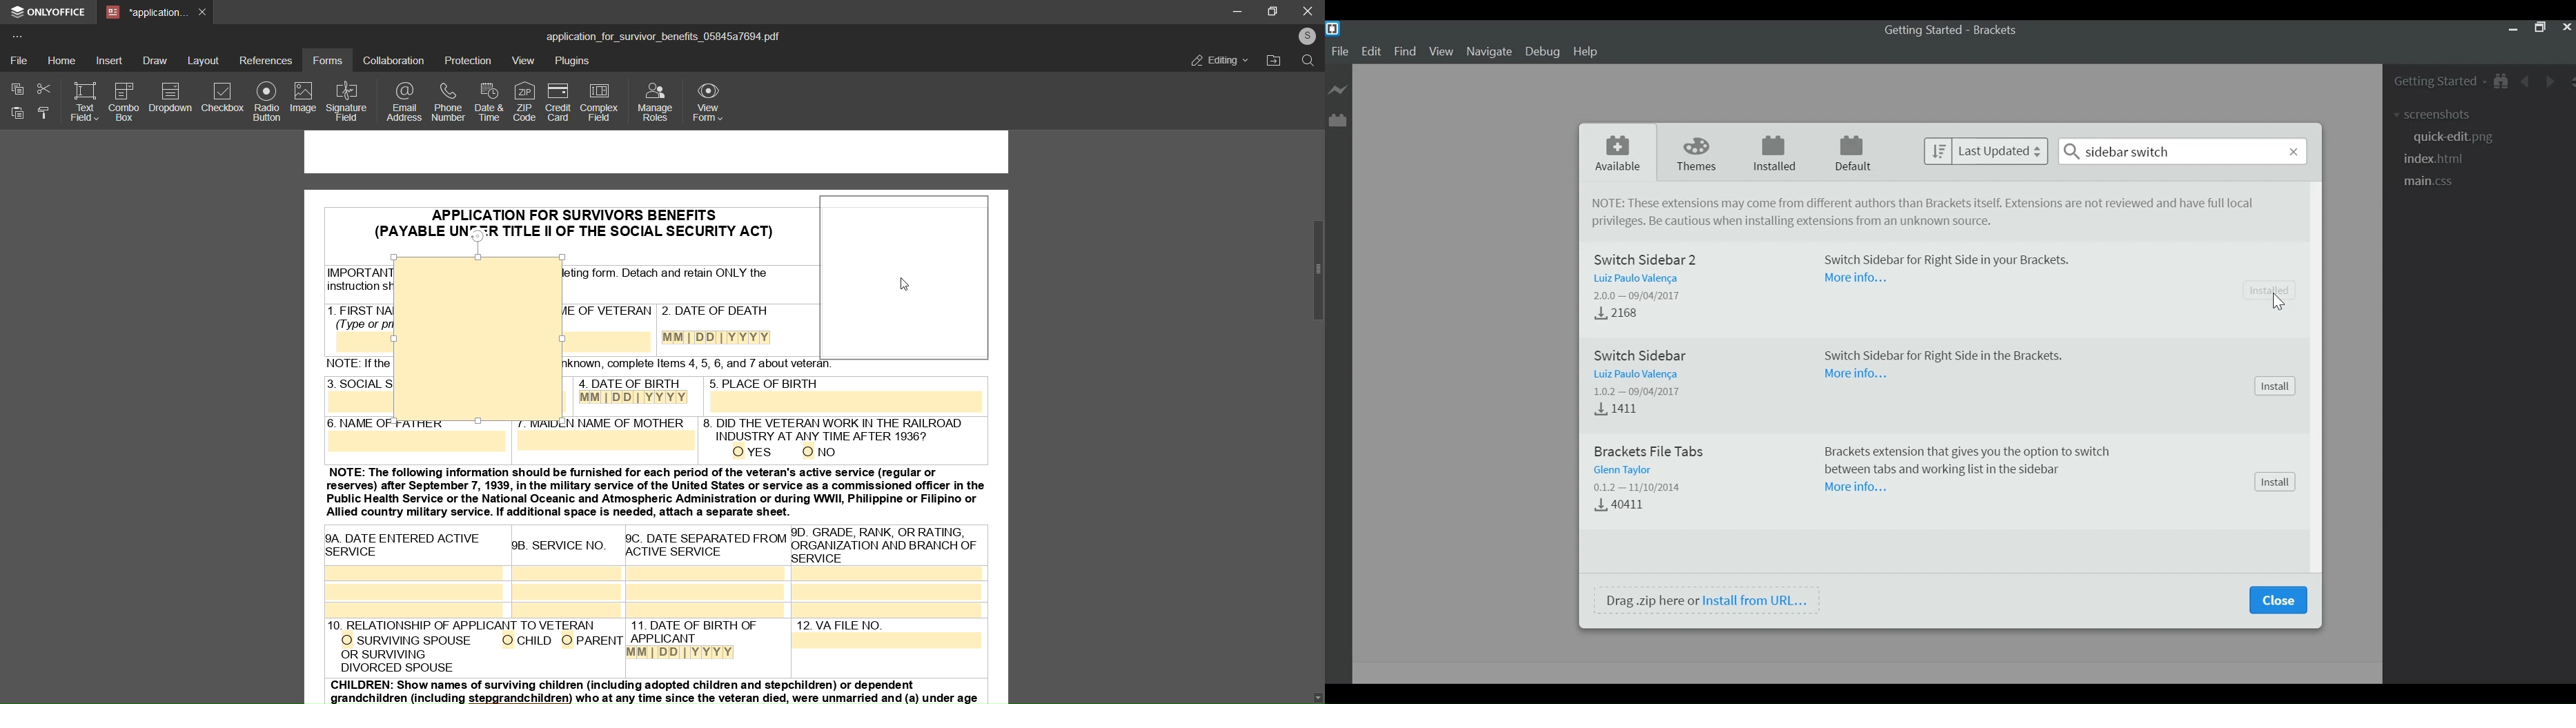  I want to click on plugins, so click(574, 62).